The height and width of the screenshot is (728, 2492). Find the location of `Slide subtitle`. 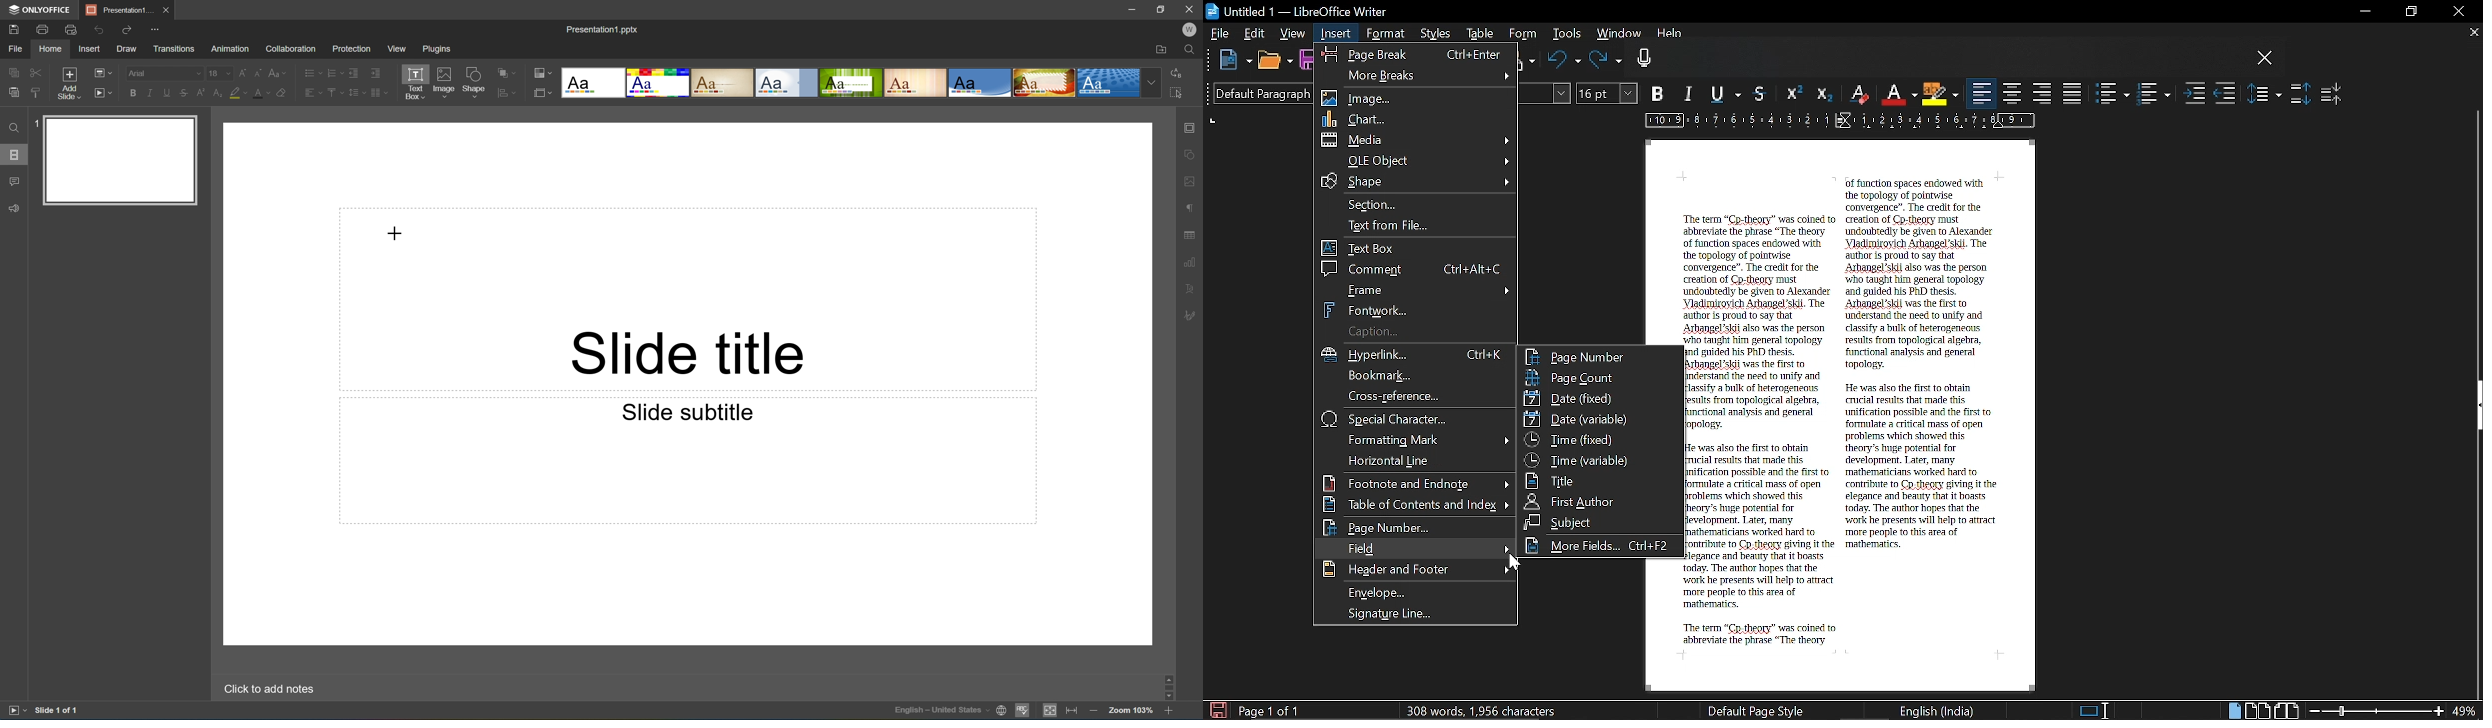

Slide subtitle is located at coordinates (689, 412).